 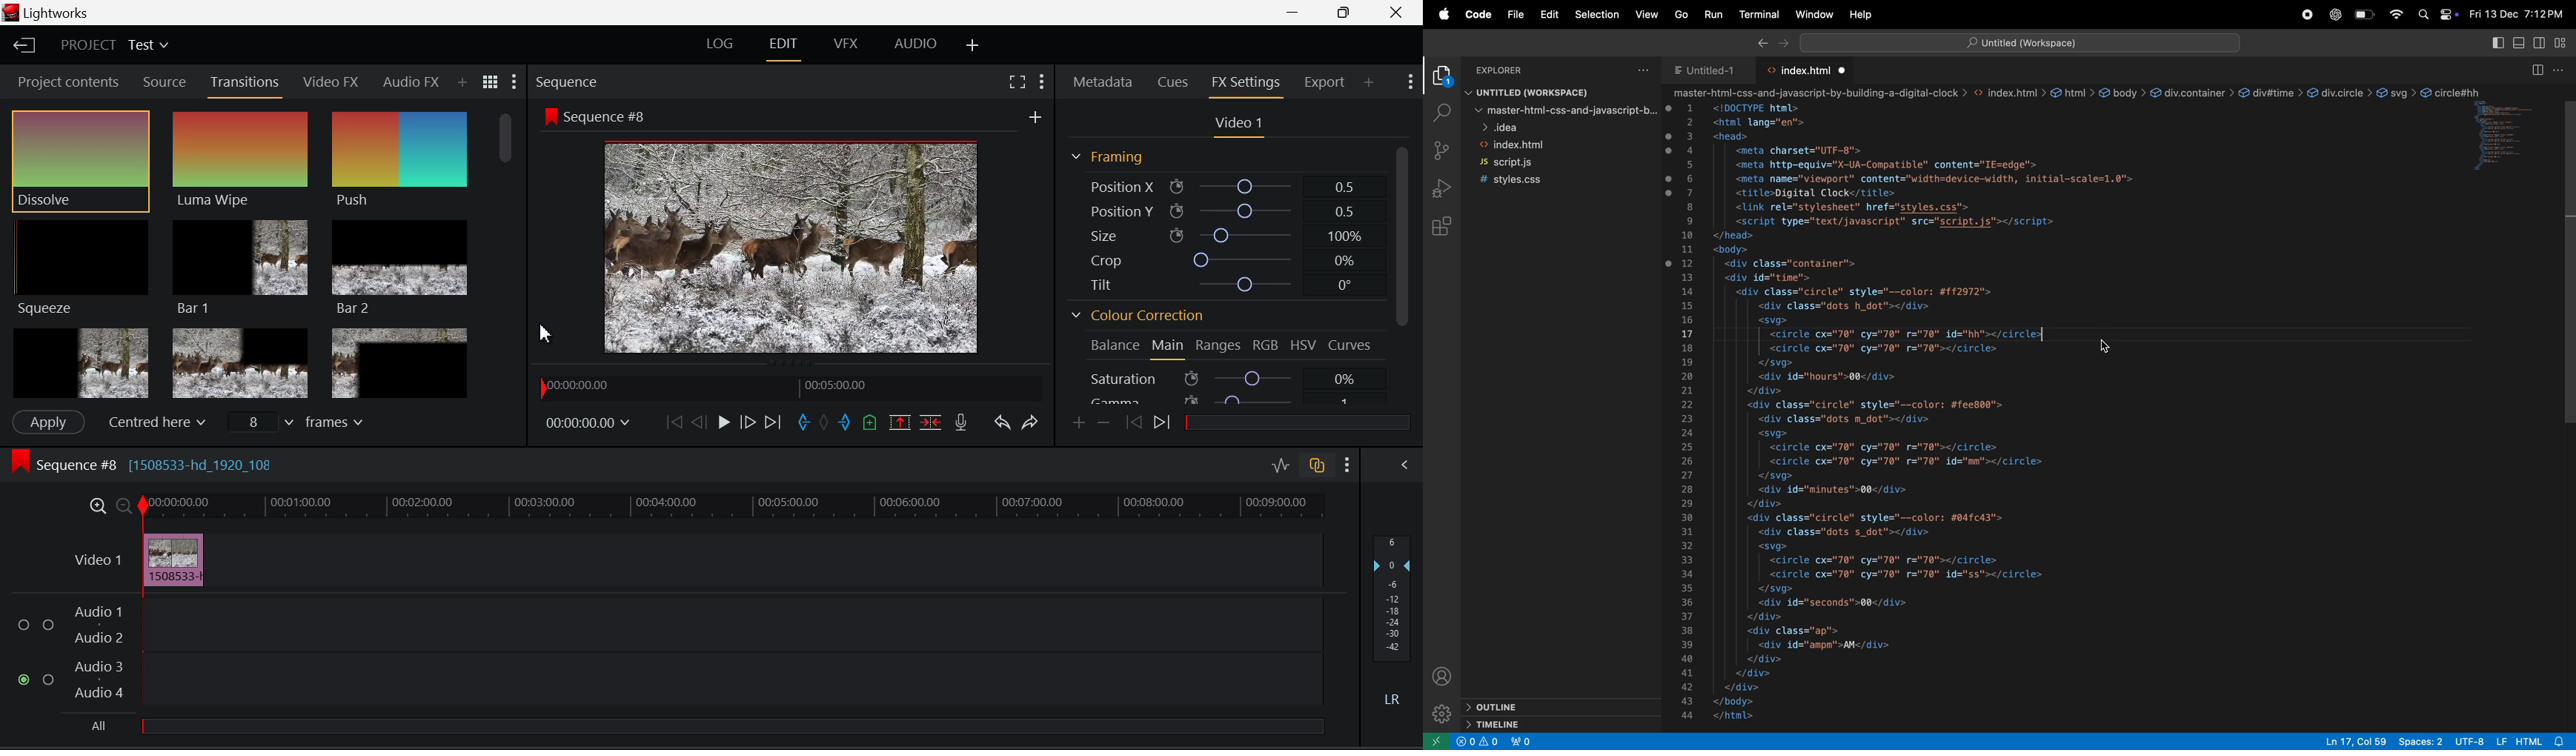 I want to click on Frame Time, so click(x=588, y=420).